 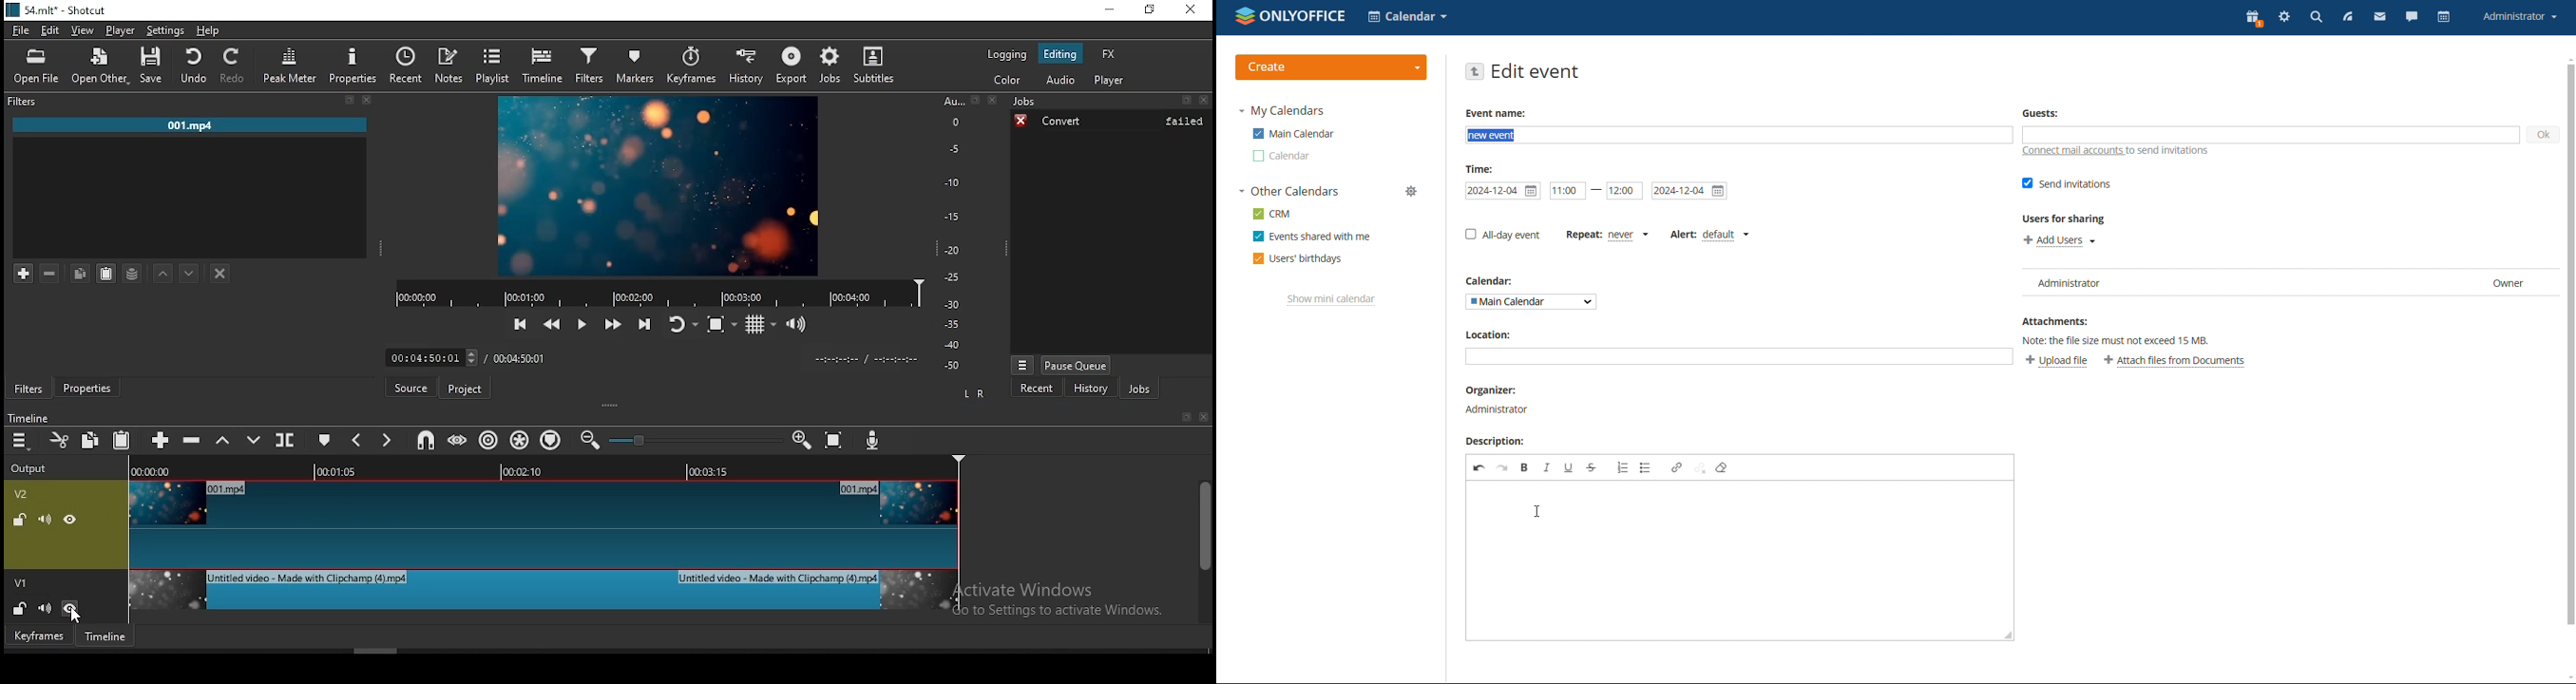 I want to click on link, so click(x=1677, y=467).